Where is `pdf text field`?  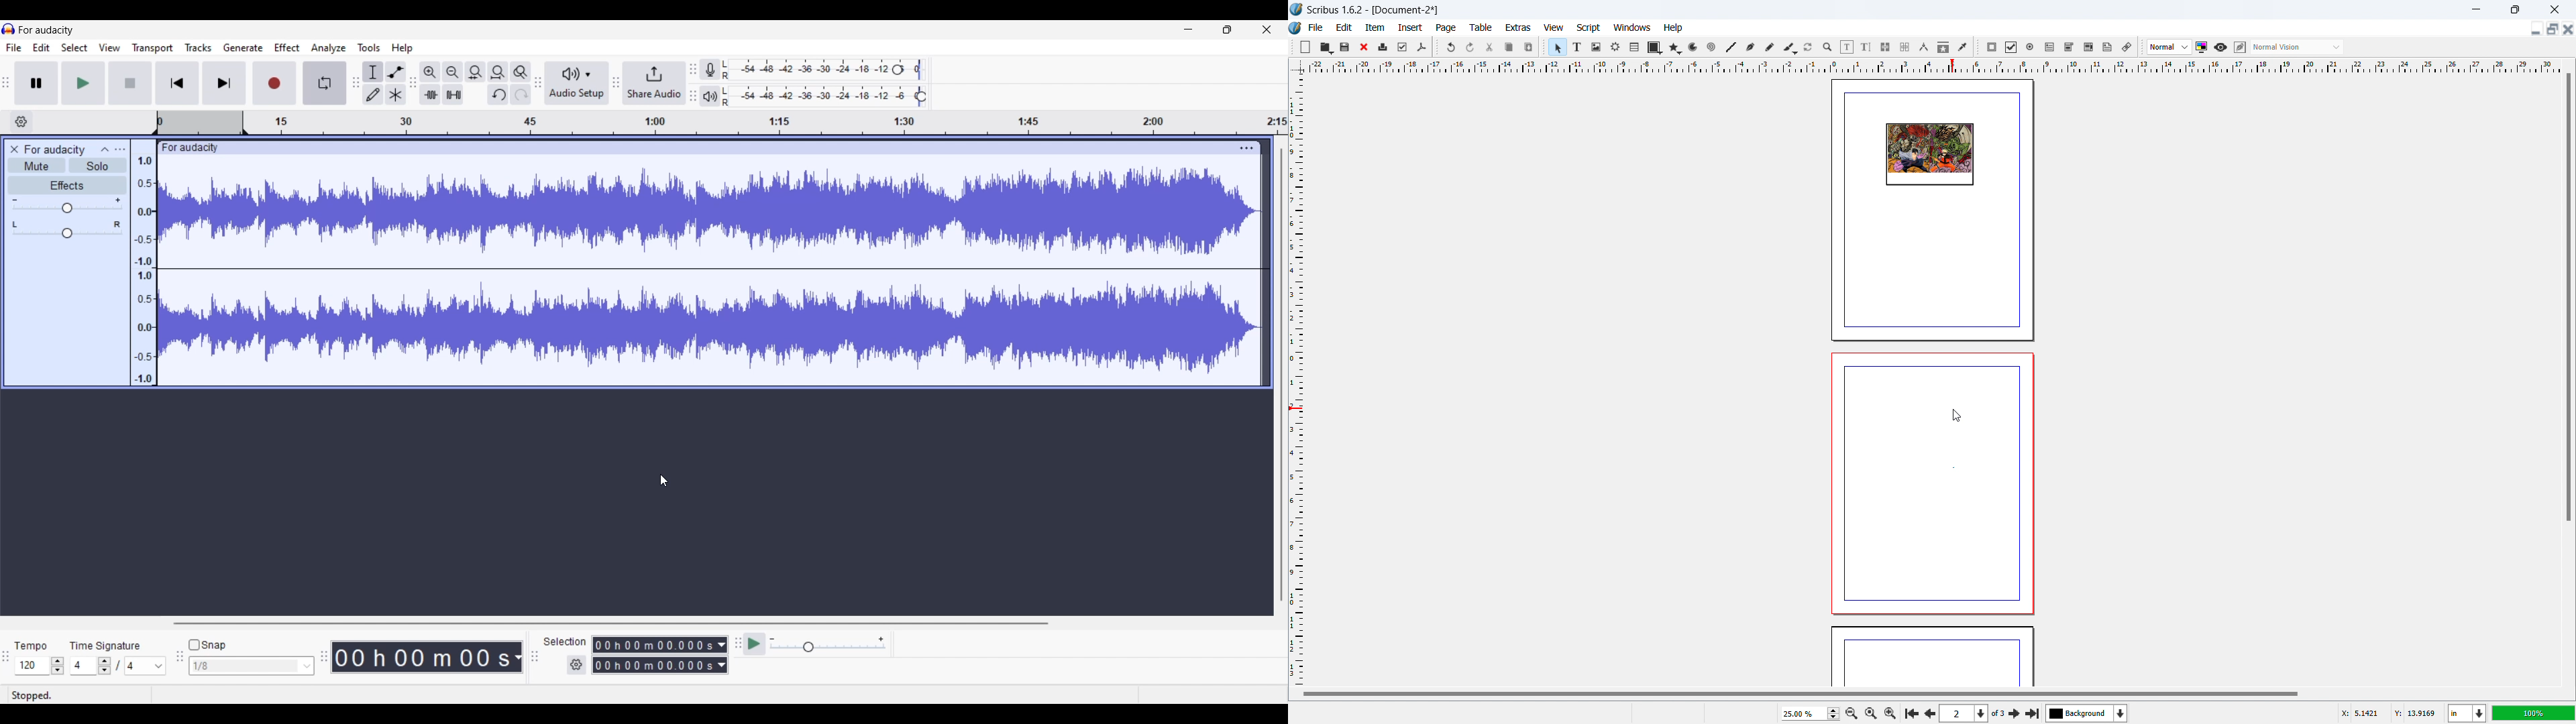
pdf text field is located at coordinates (2050, 48).